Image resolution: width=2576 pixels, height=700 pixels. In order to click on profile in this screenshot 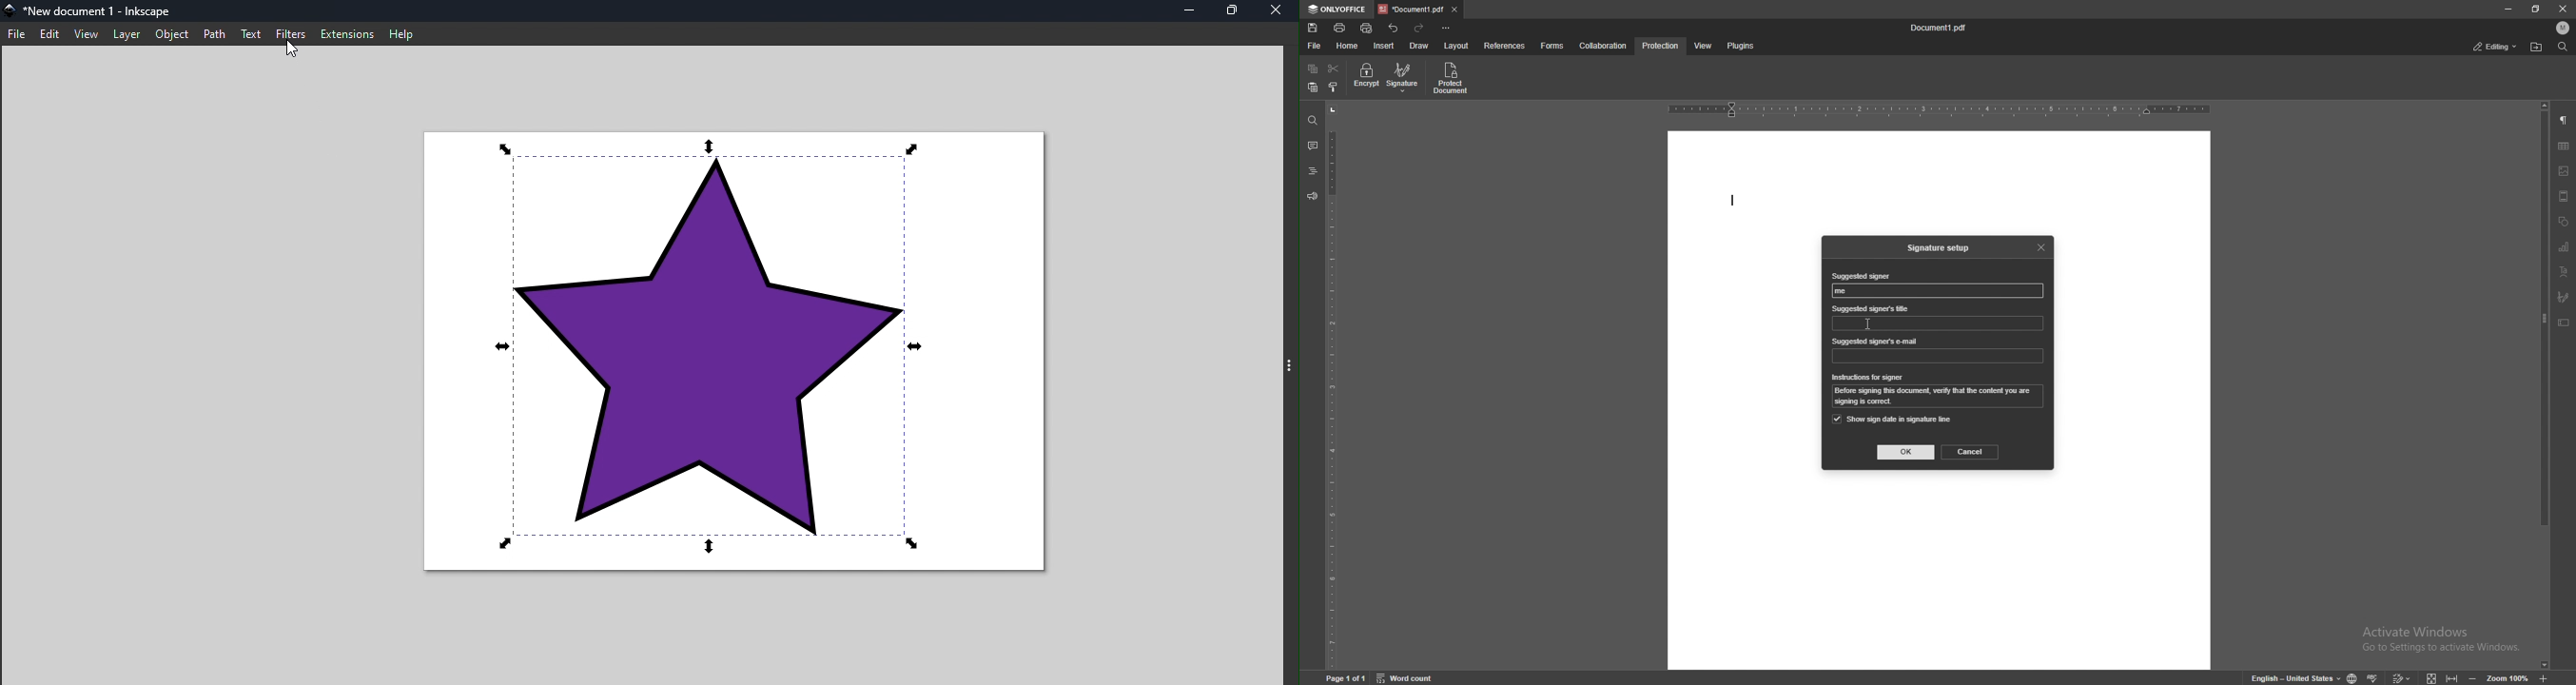, I will do `click(2563, 28)`.